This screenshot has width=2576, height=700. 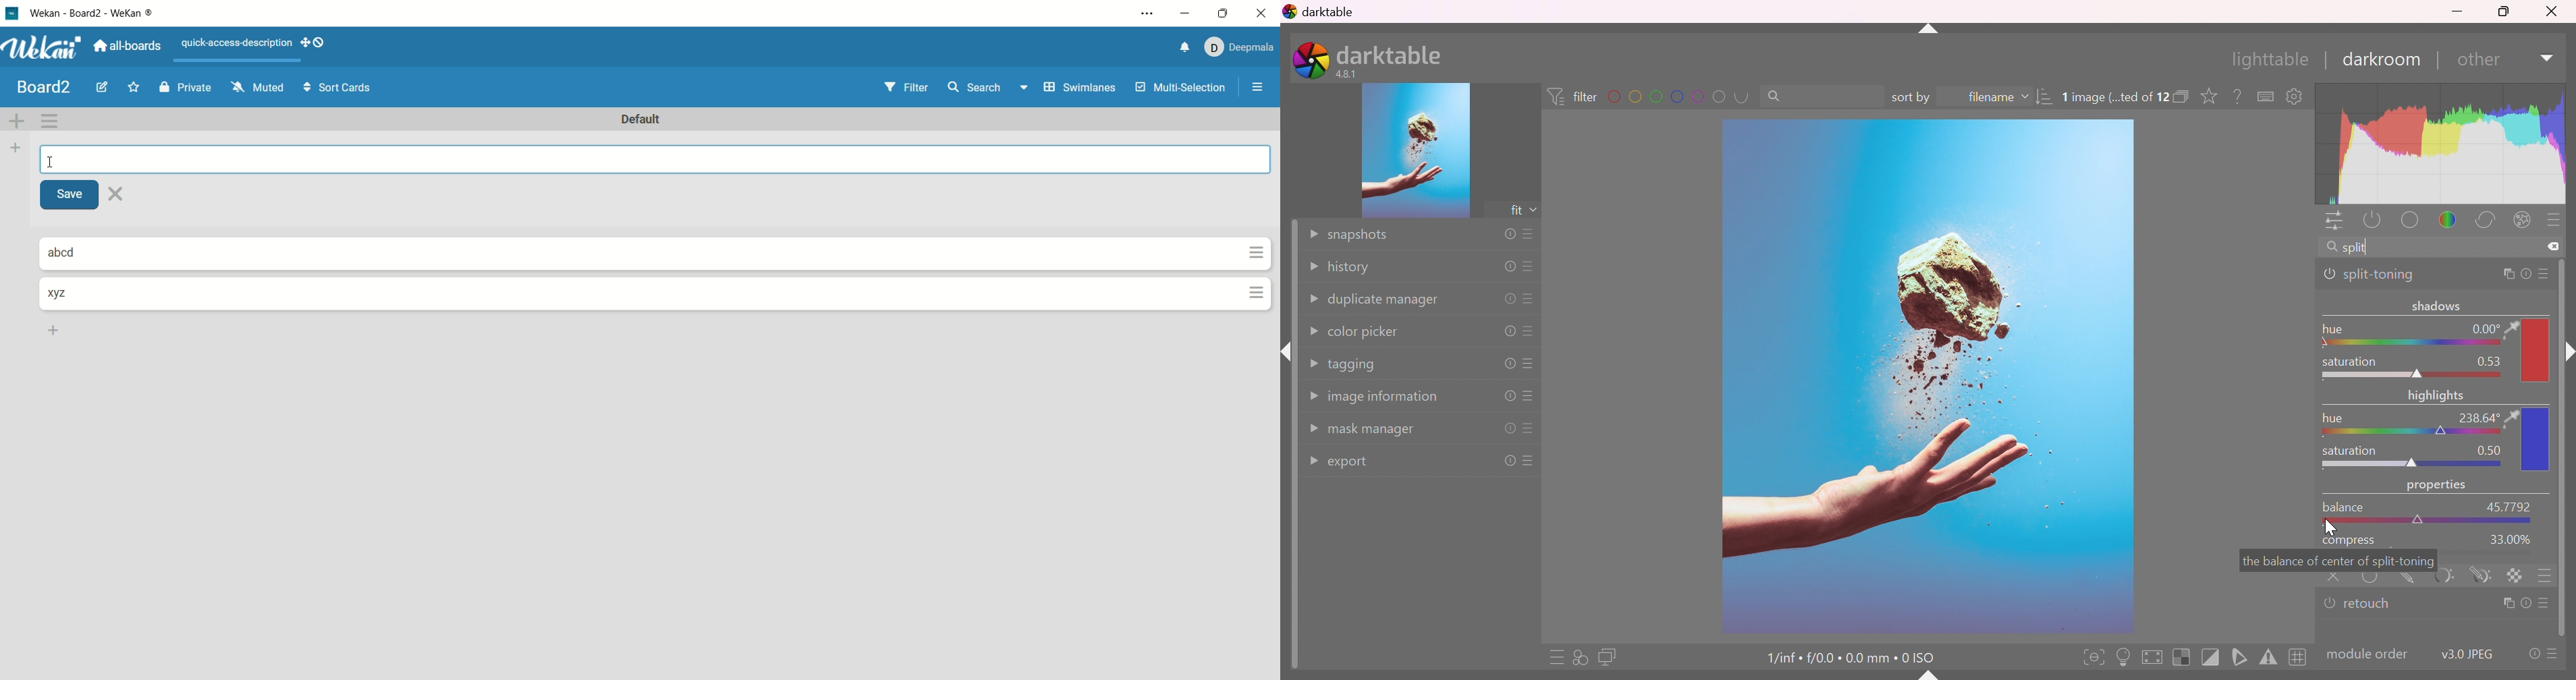 I want to click on search, so click(x=2330, y=250).